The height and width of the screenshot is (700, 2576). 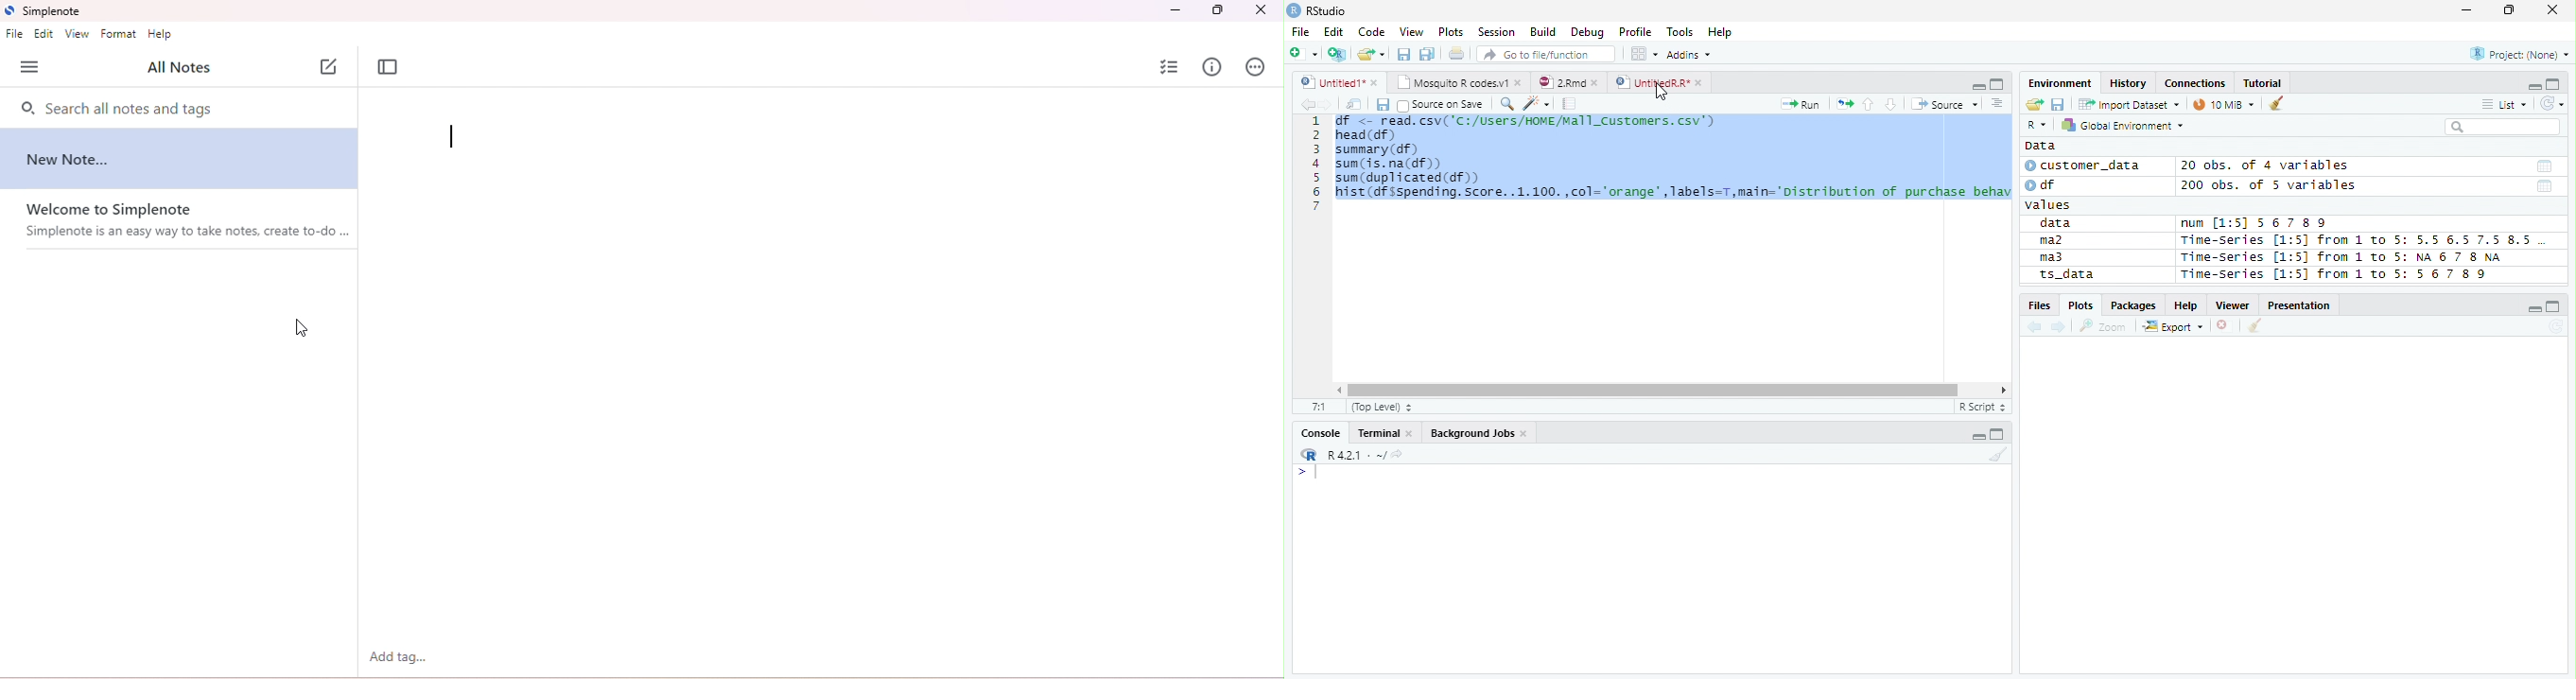 I want to click on Code Tools, so click(x=1536, y=104).